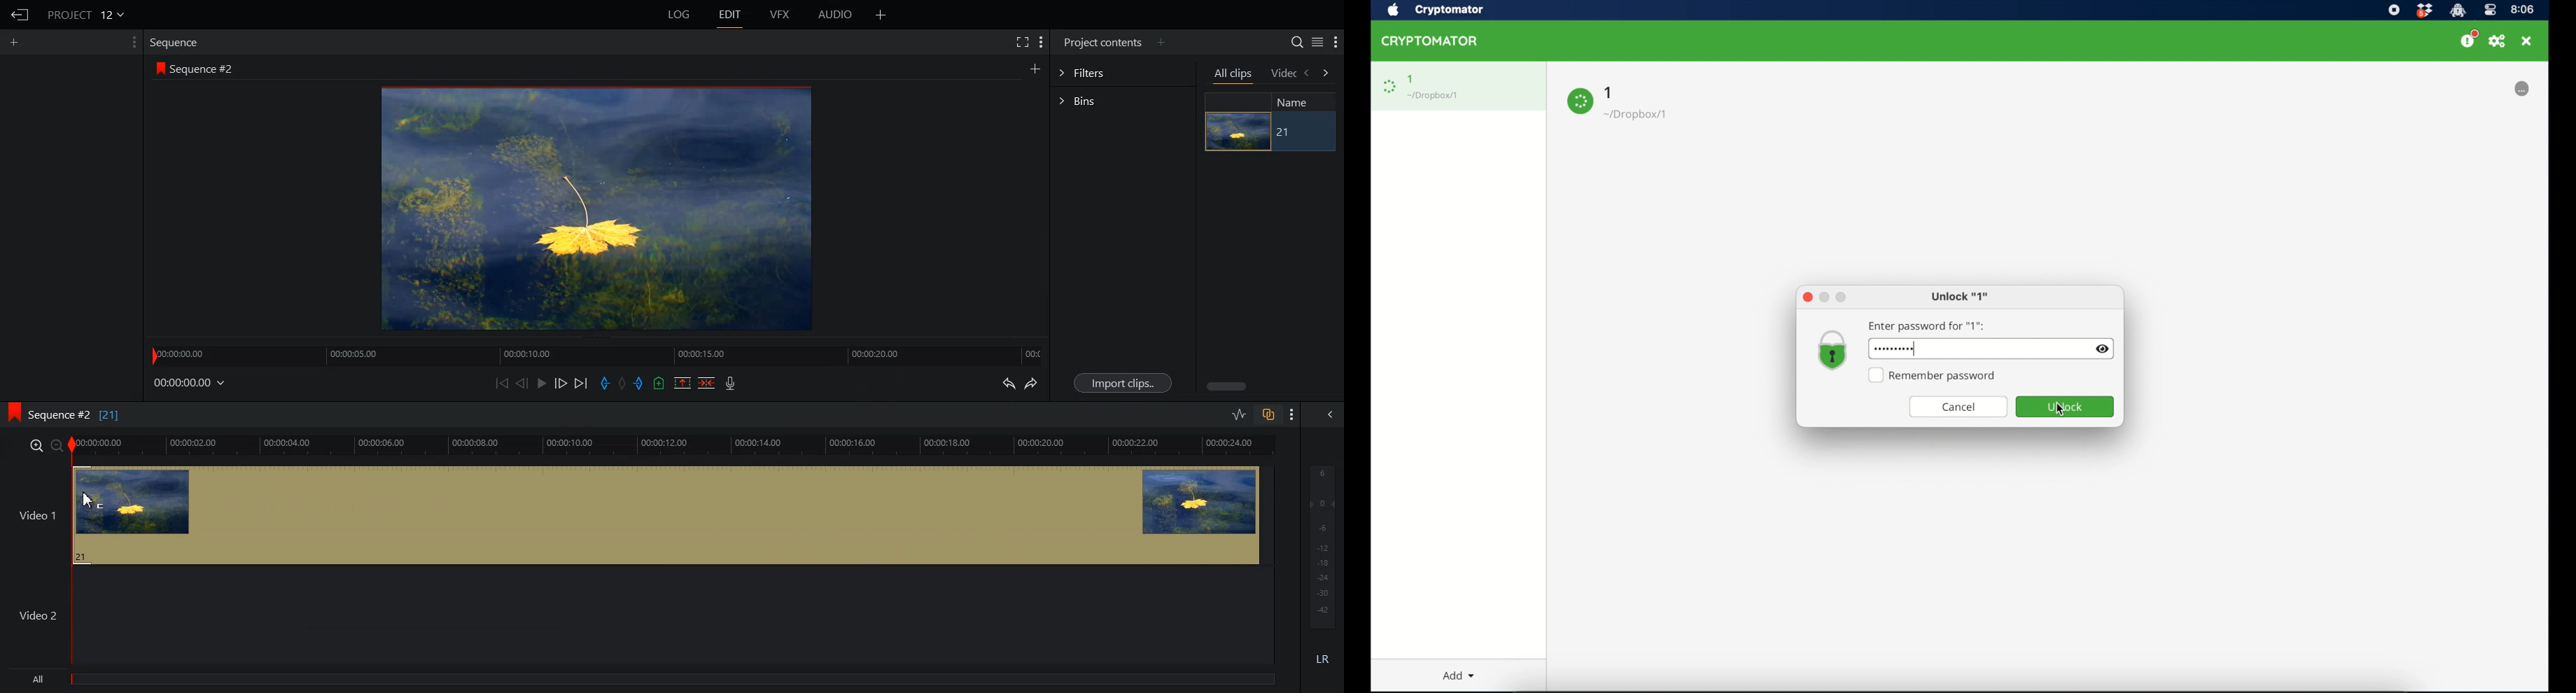  I want to click on 1 Dropbox/1, so click(1657, 105).